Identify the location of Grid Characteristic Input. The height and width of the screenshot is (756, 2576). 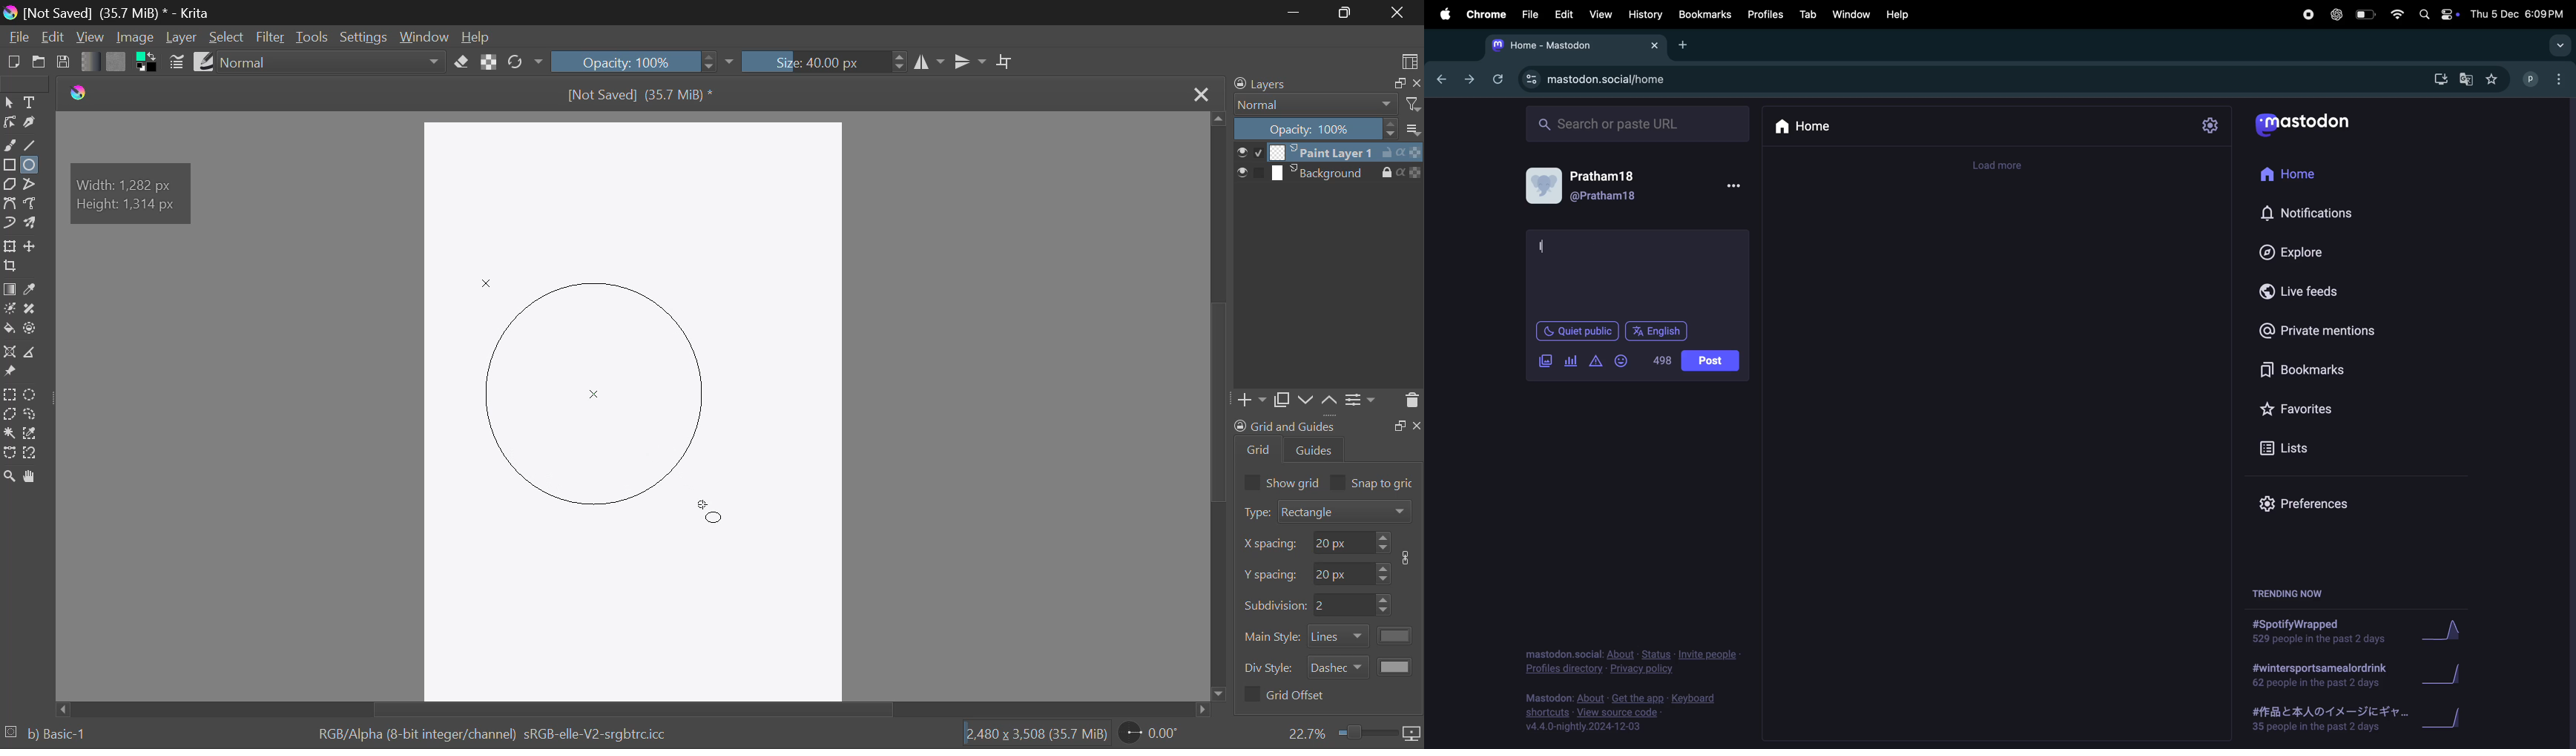
(1331, 606).